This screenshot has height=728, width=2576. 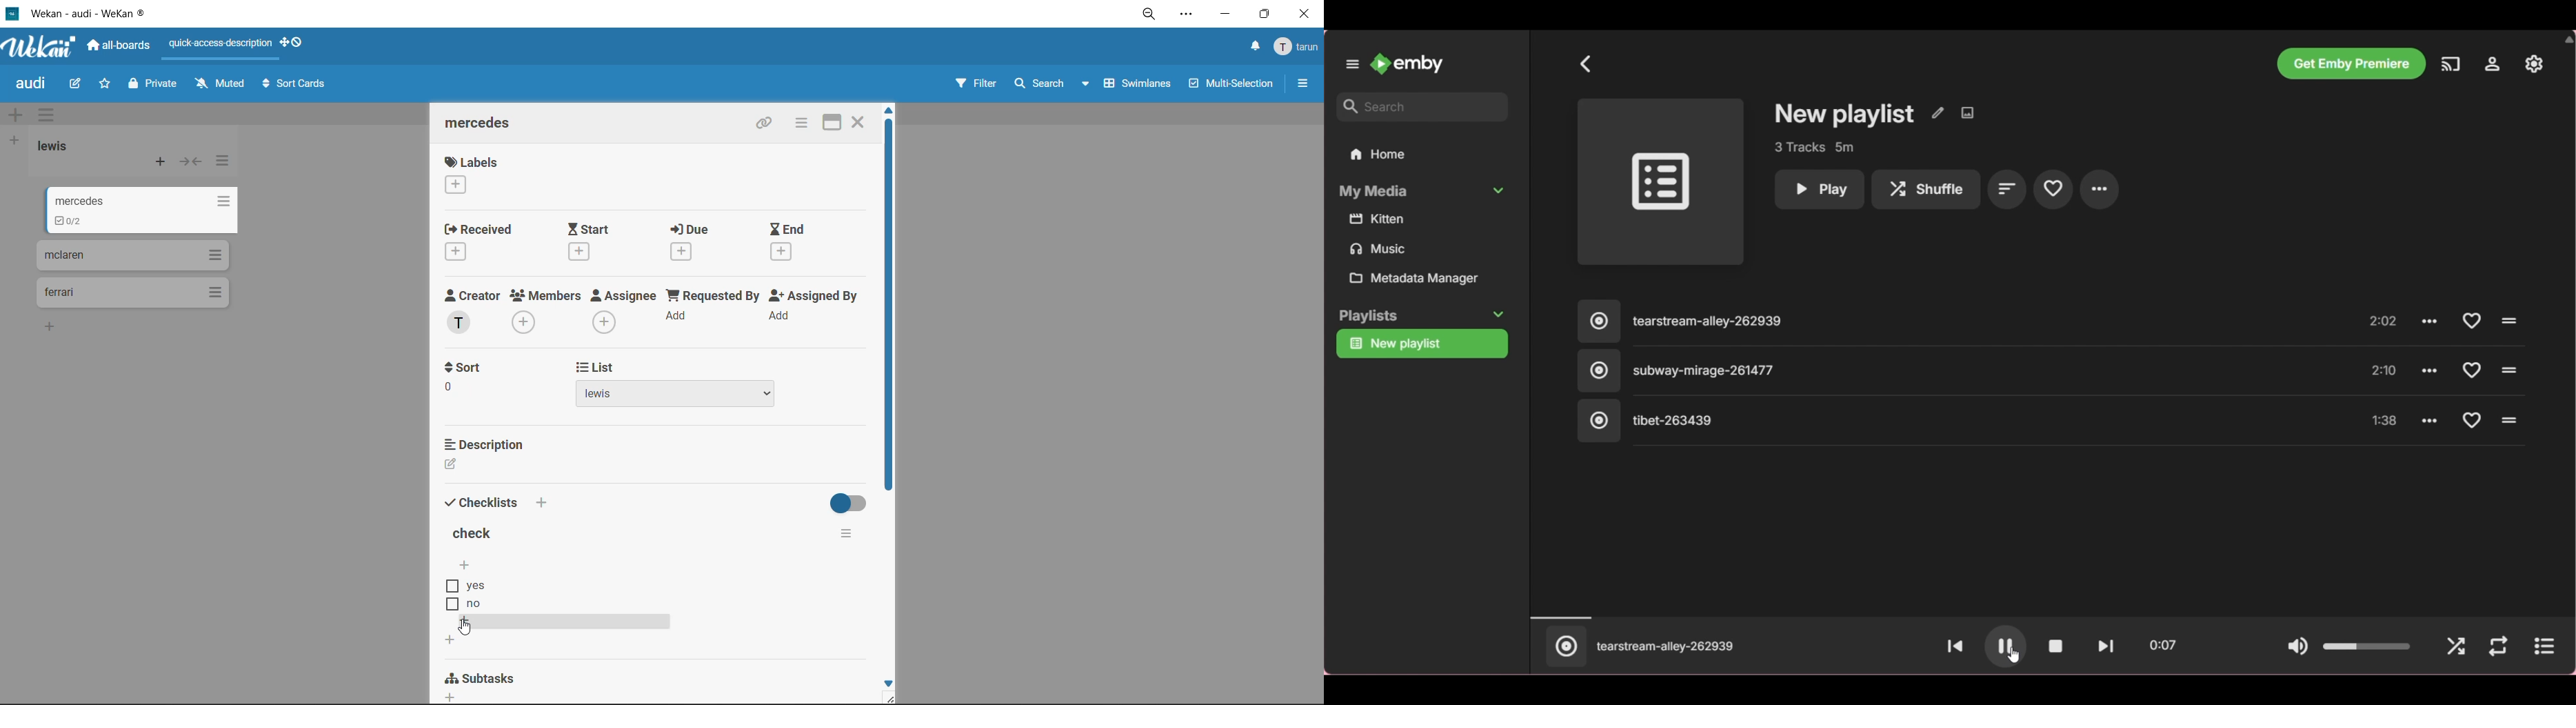 I want to click on Add to favourite , so click(x=2053, y=188).